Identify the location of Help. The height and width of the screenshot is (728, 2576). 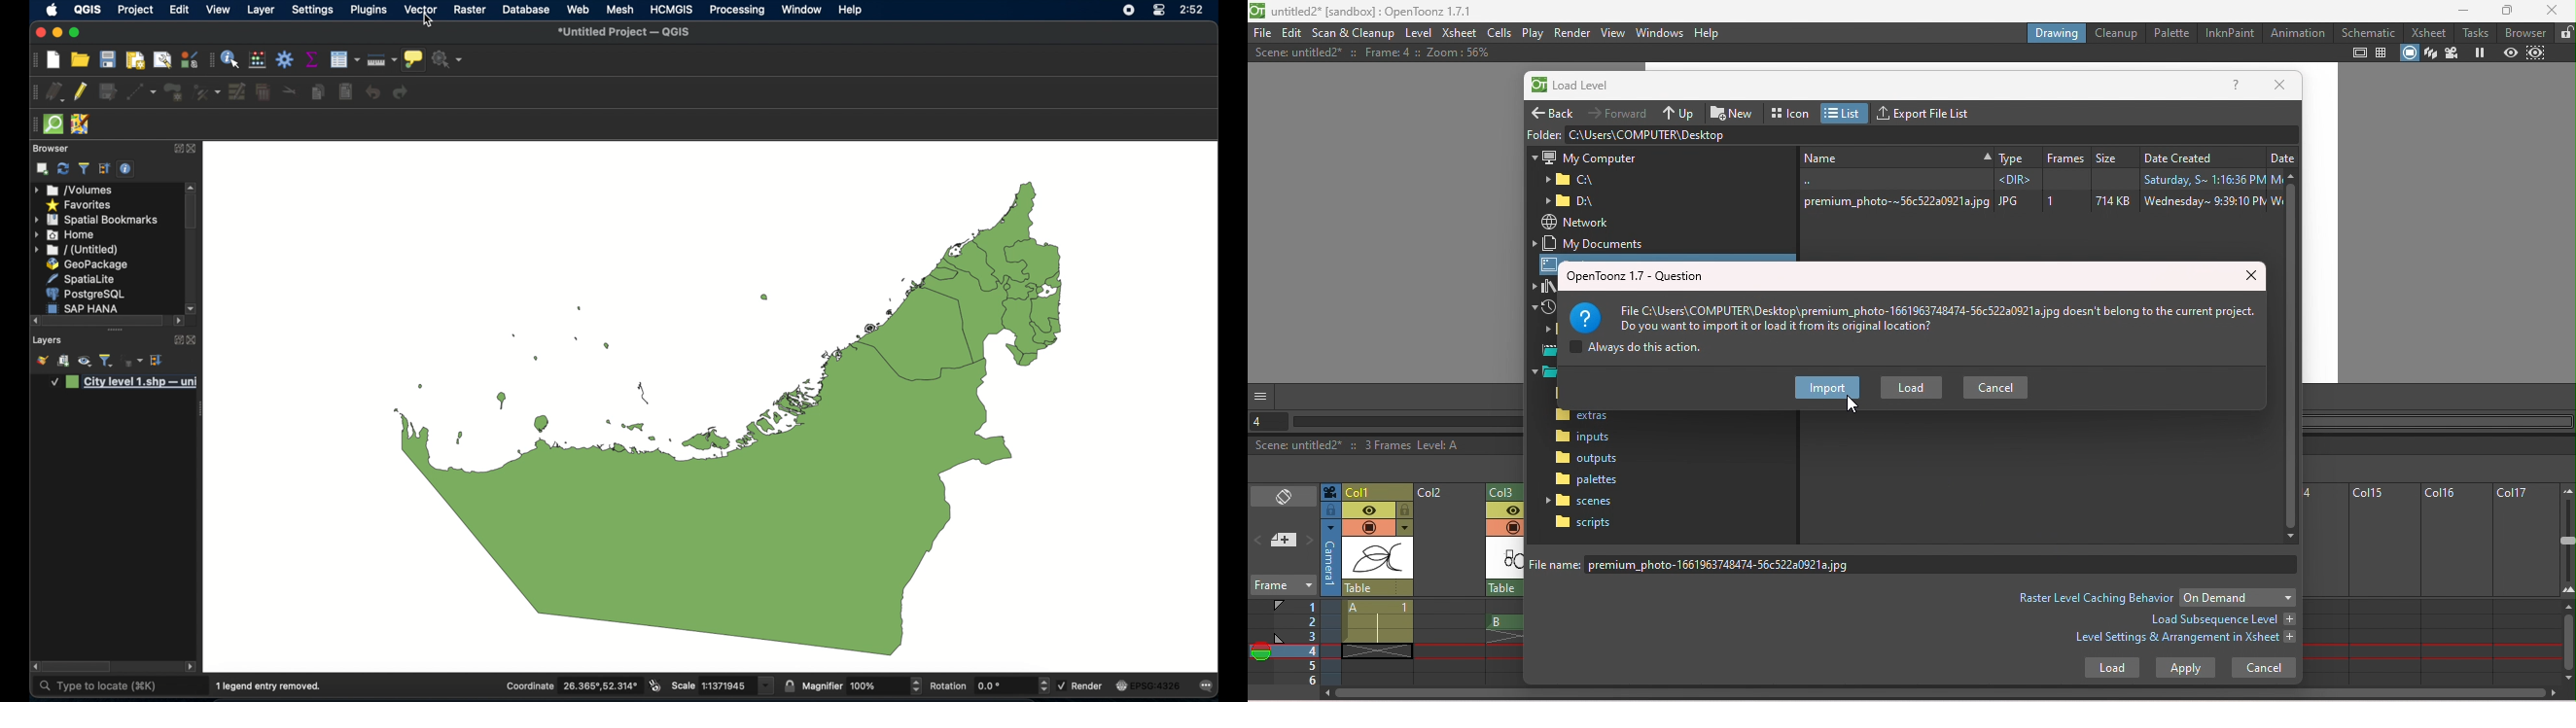
(1708, 32).